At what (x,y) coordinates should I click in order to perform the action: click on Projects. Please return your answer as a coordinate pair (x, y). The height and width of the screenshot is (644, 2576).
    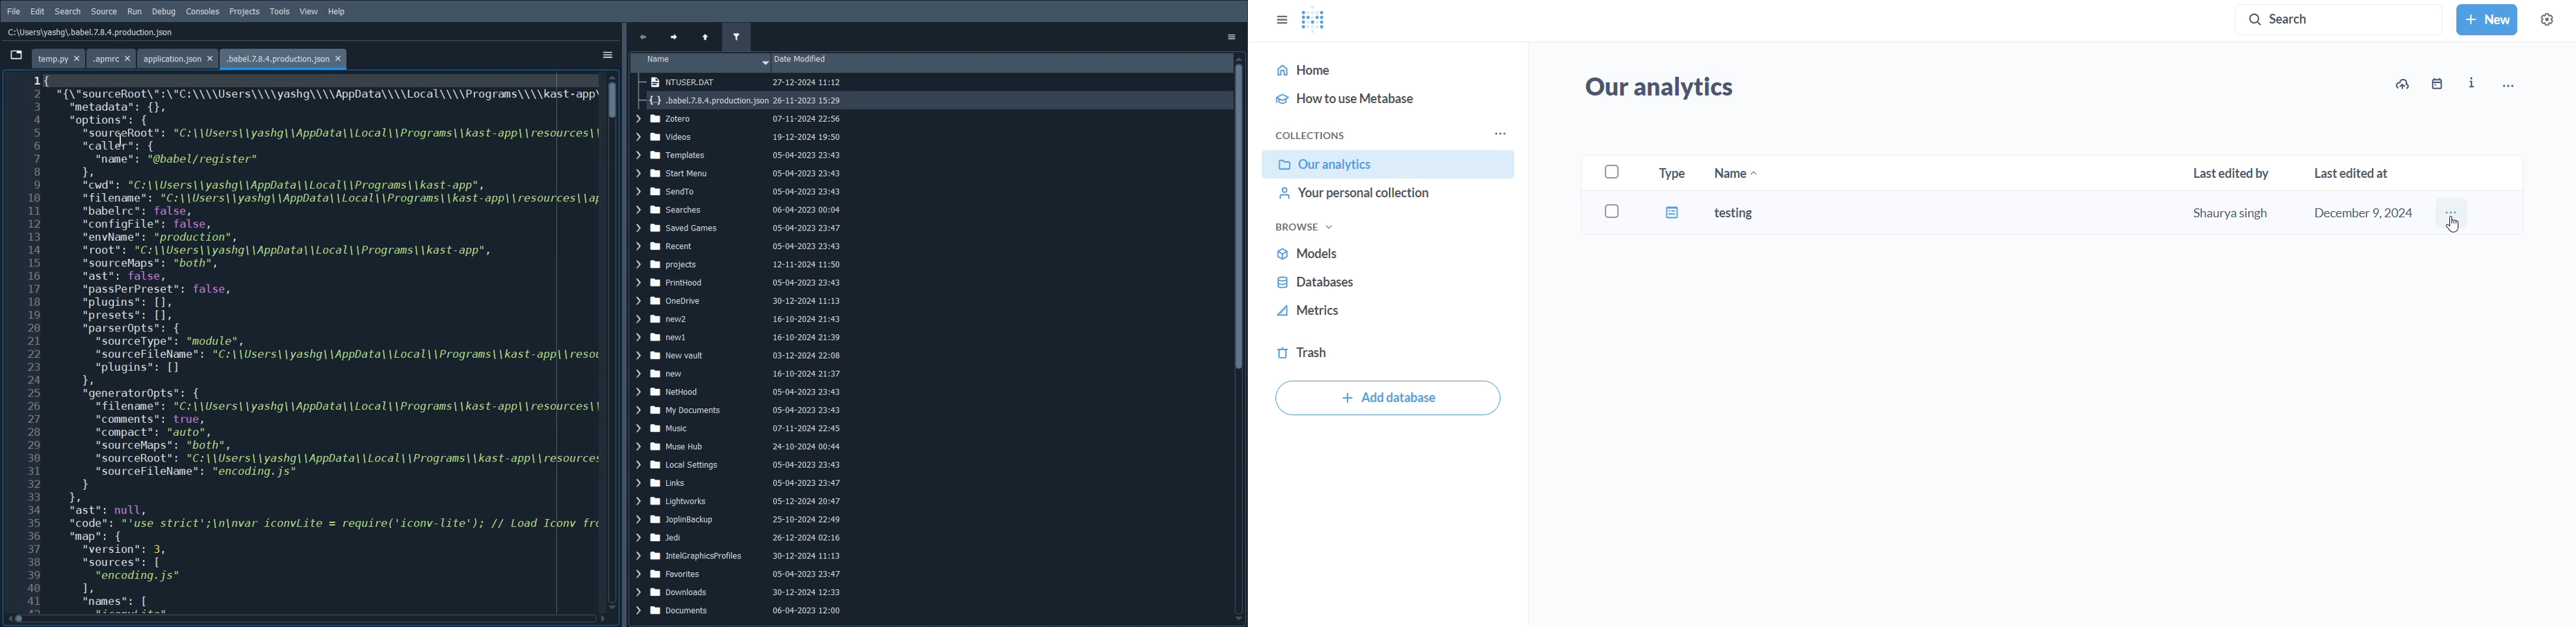
    Looking at the image, I should click on (244, 12).